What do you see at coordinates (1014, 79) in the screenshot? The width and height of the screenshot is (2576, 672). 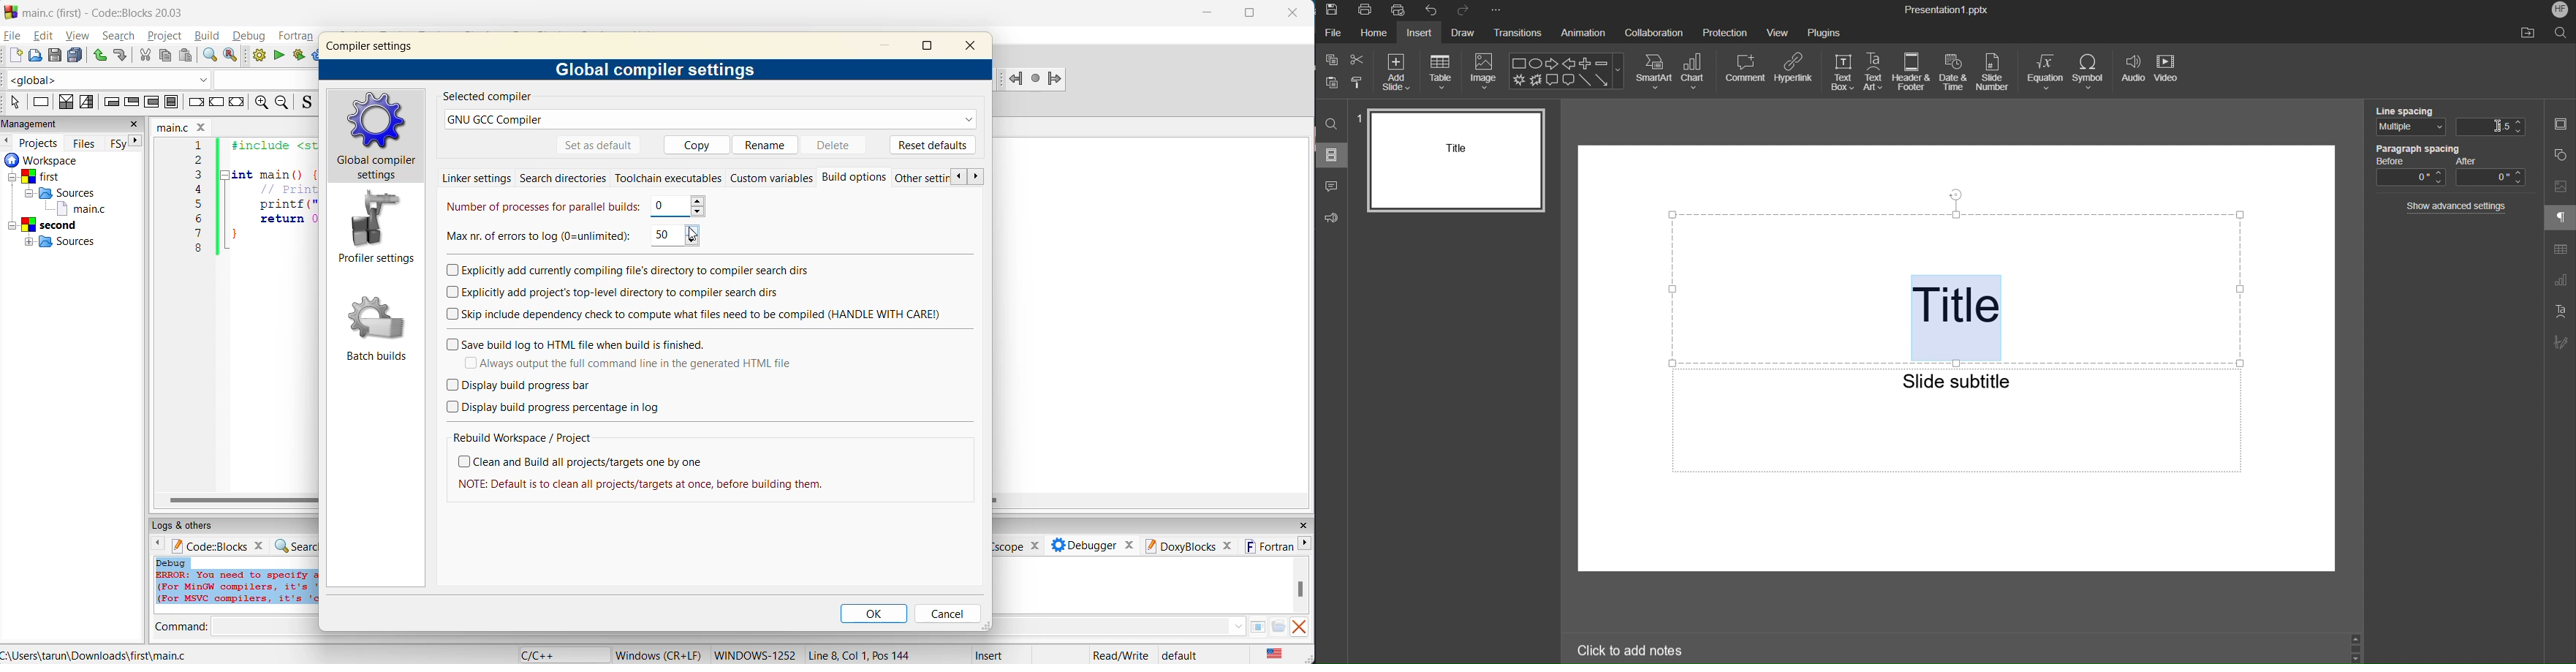 I see `Jump back` at bounding box center [1014, 79].